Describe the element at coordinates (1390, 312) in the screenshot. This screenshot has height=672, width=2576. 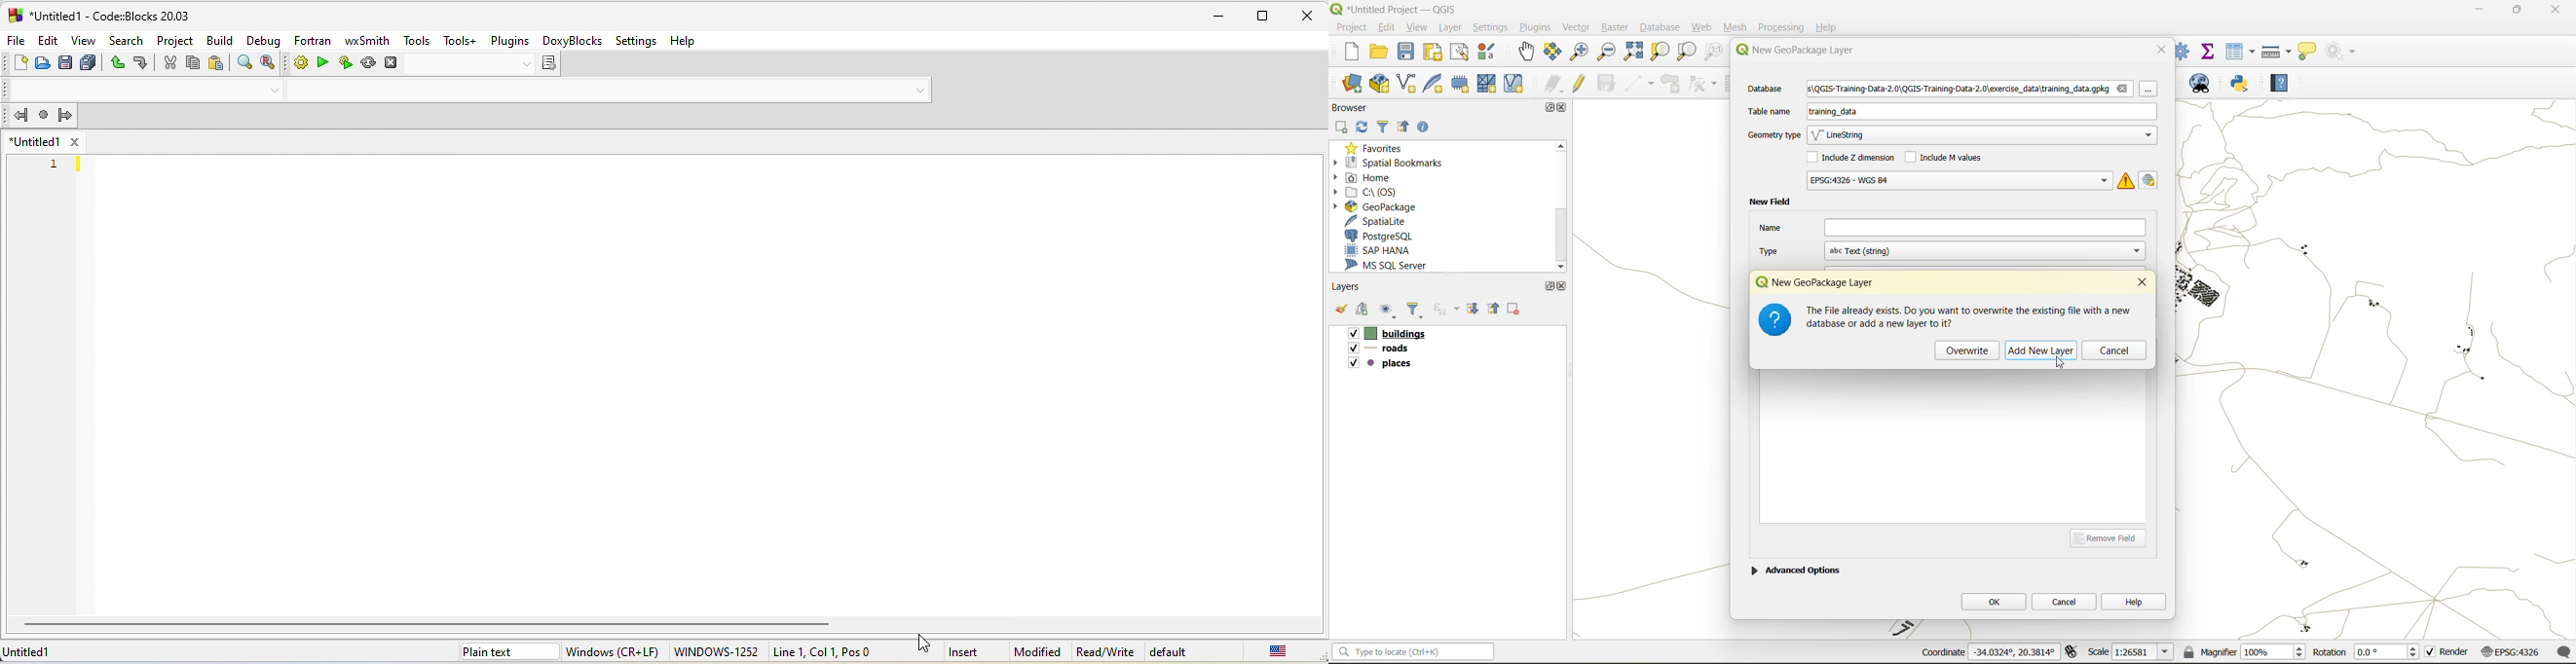
I see `manage map` at that location.